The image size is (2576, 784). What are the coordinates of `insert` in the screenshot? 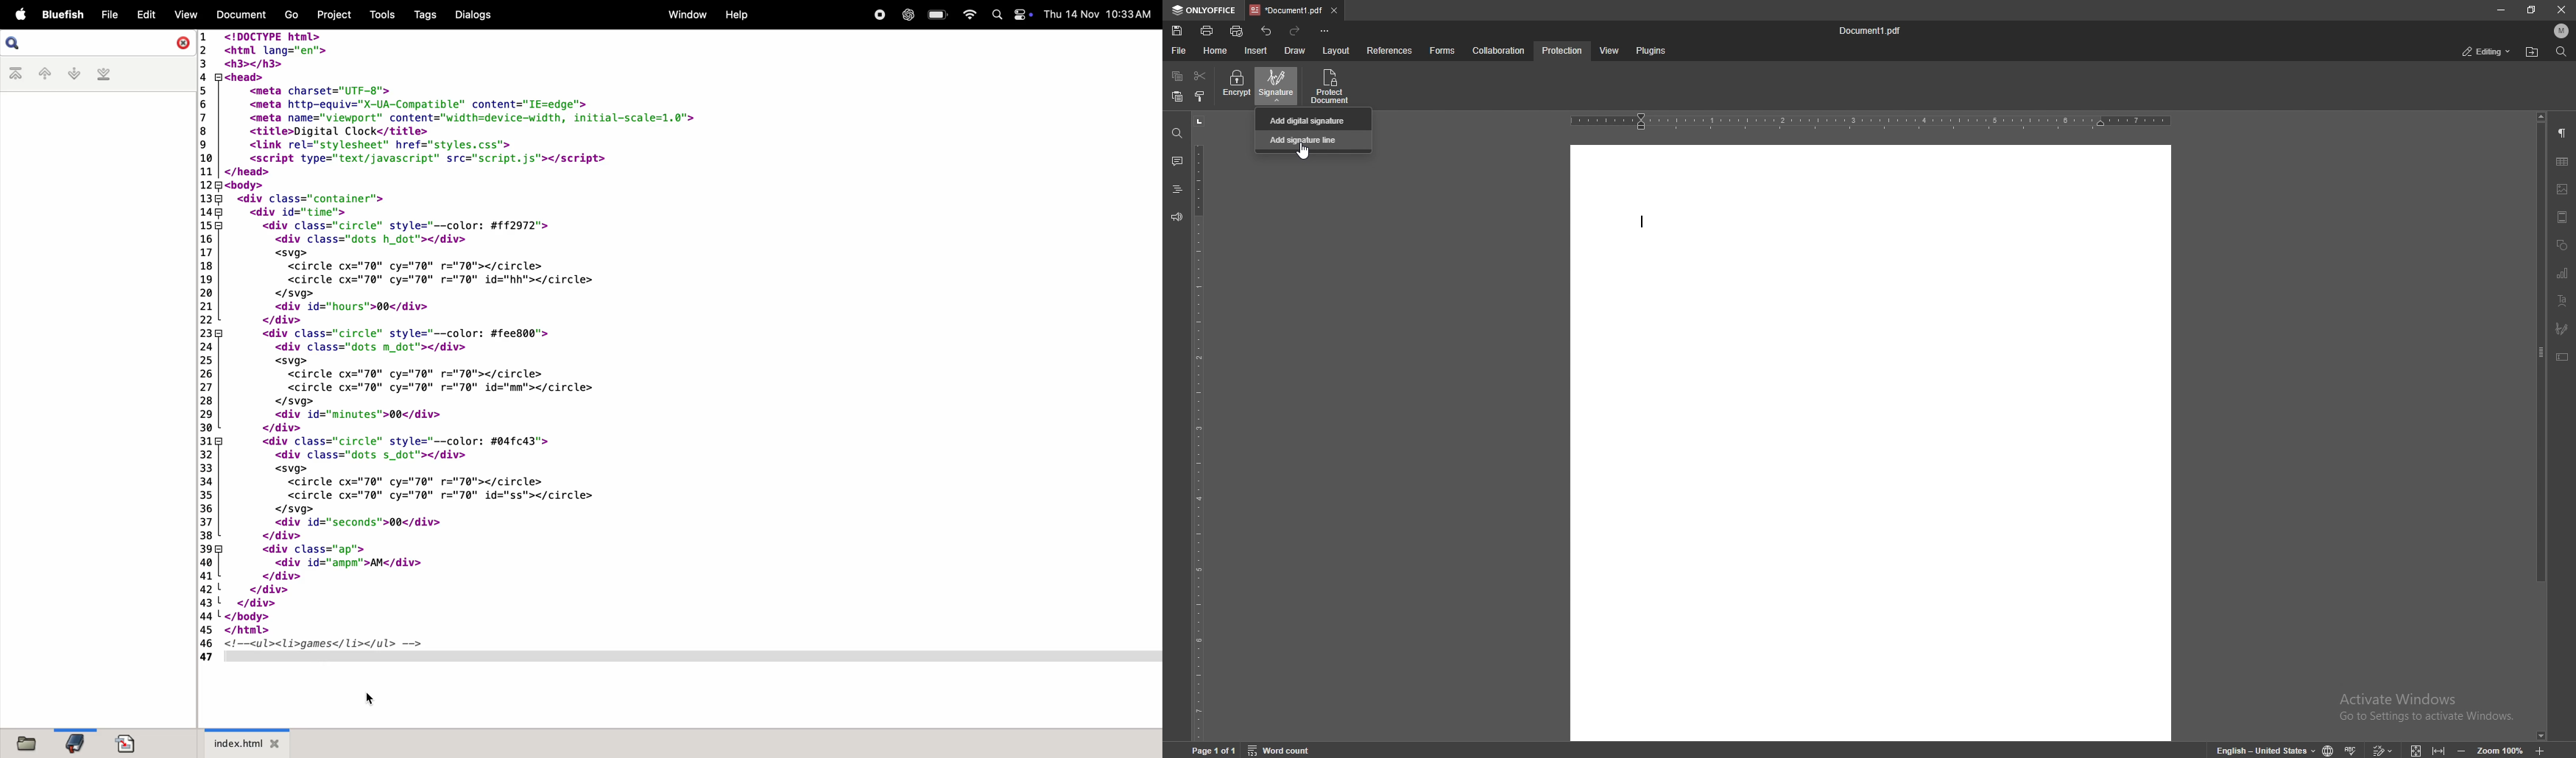 It's located at (1257, 51).